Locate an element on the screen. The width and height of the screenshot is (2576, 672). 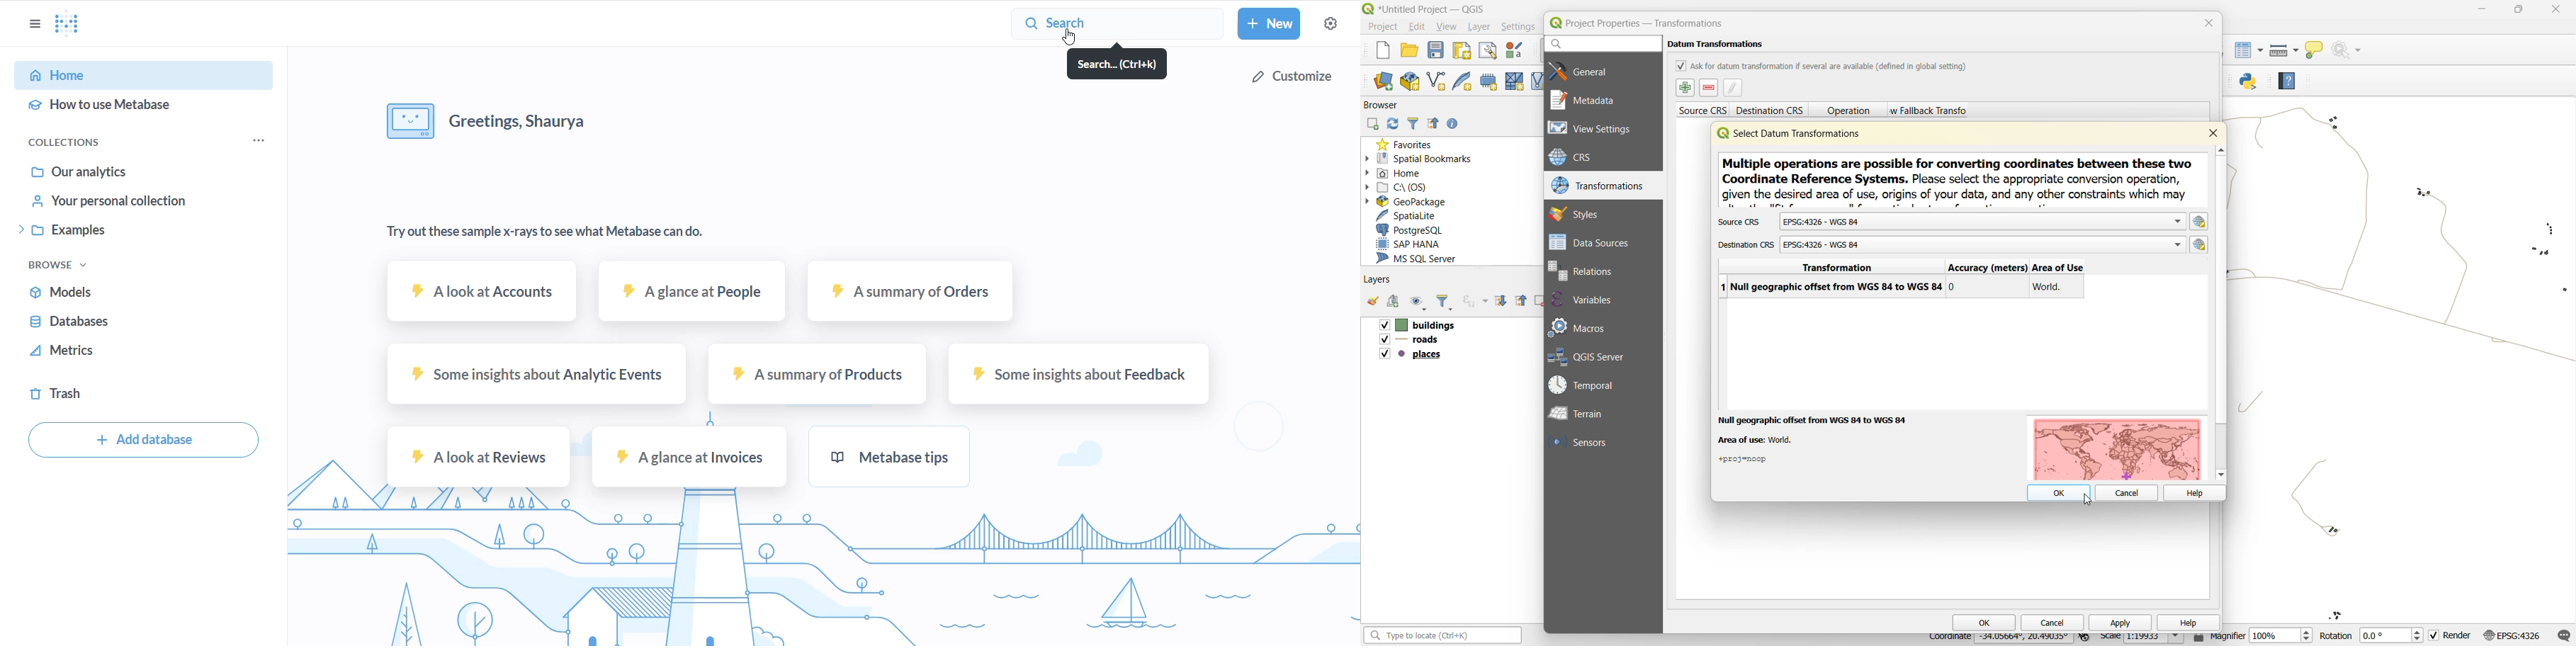
macros is located at coordinates (1583, 326).